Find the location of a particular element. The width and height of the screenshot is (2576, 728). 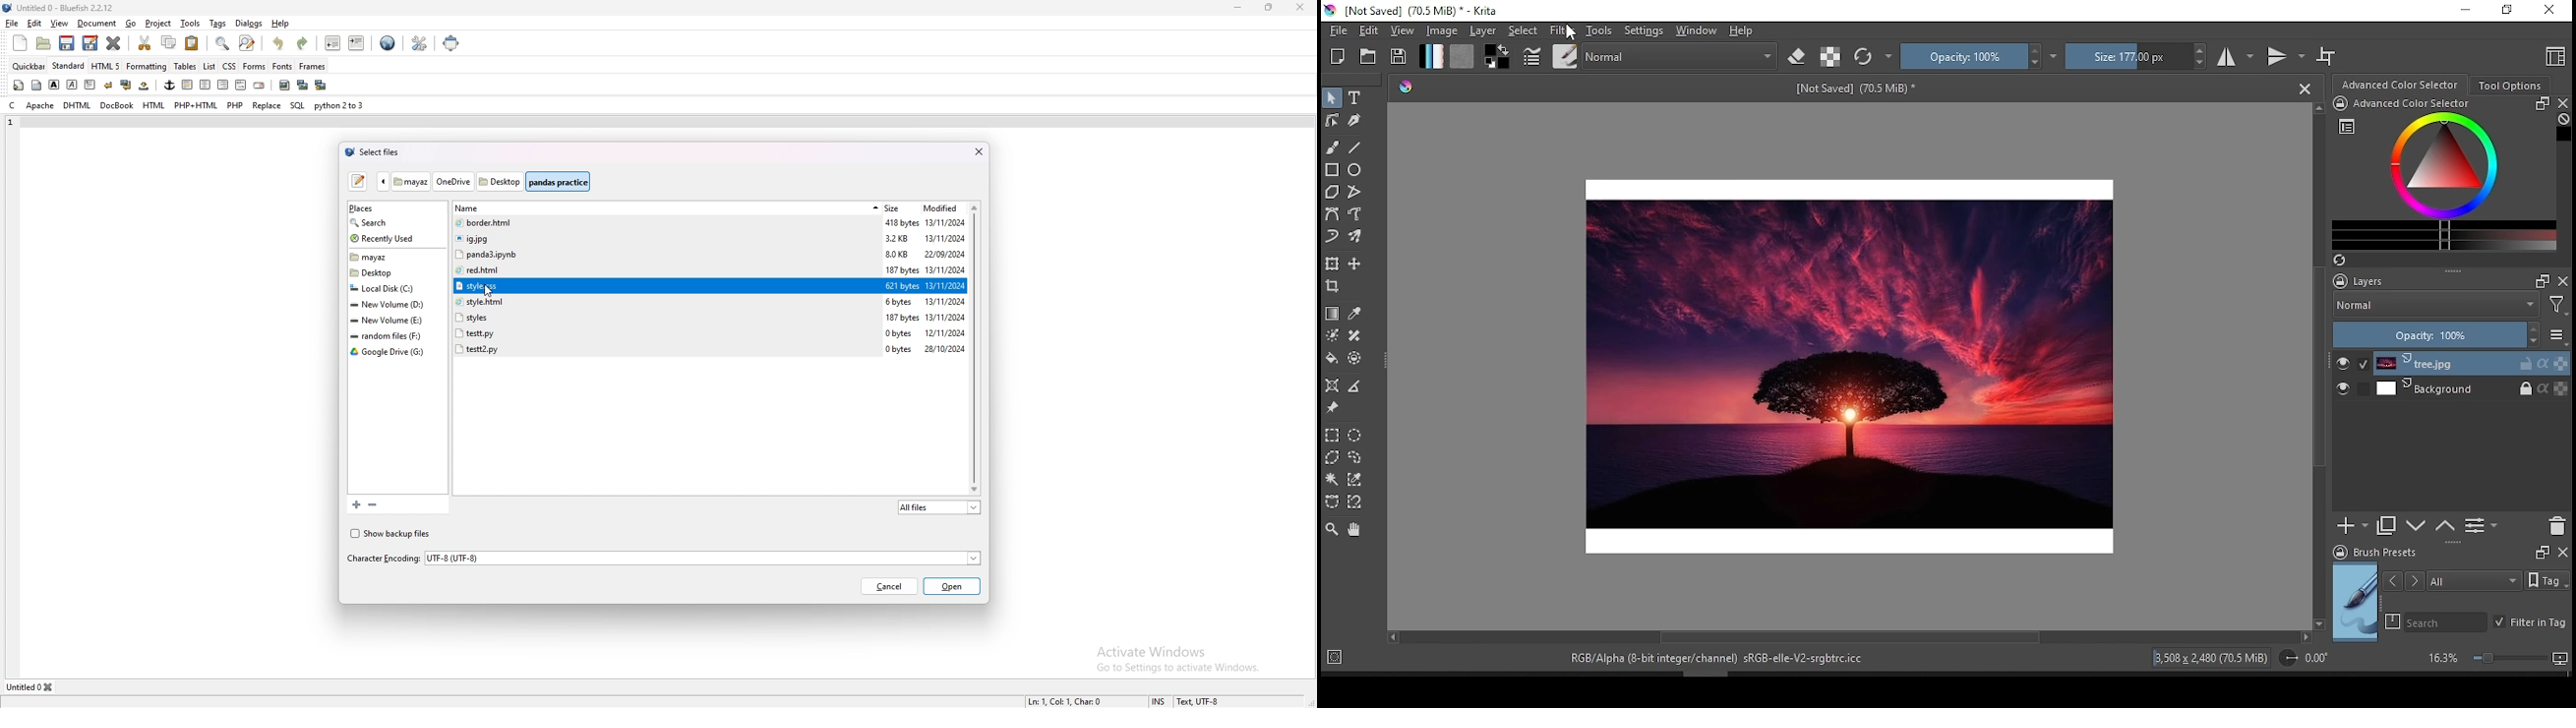

contiguous selection tool is located at coordinates (1332, 479).